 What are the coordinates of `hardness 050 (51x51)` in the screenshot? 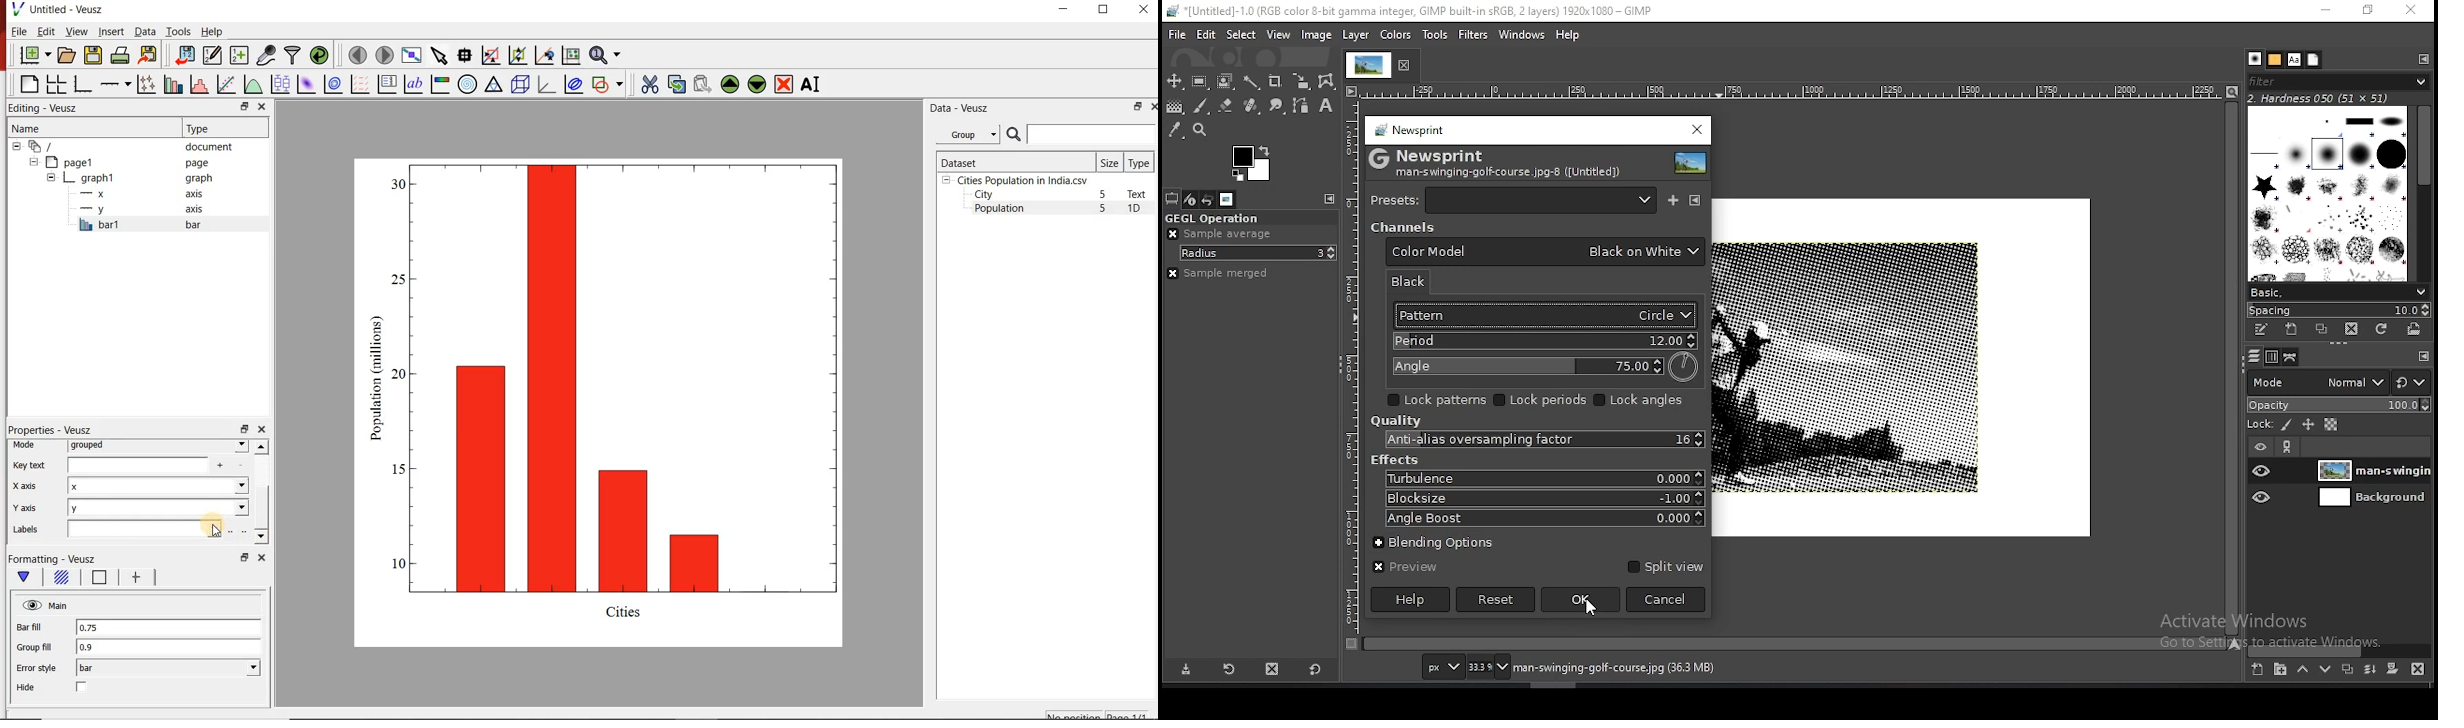 It's located at (2340, 98).